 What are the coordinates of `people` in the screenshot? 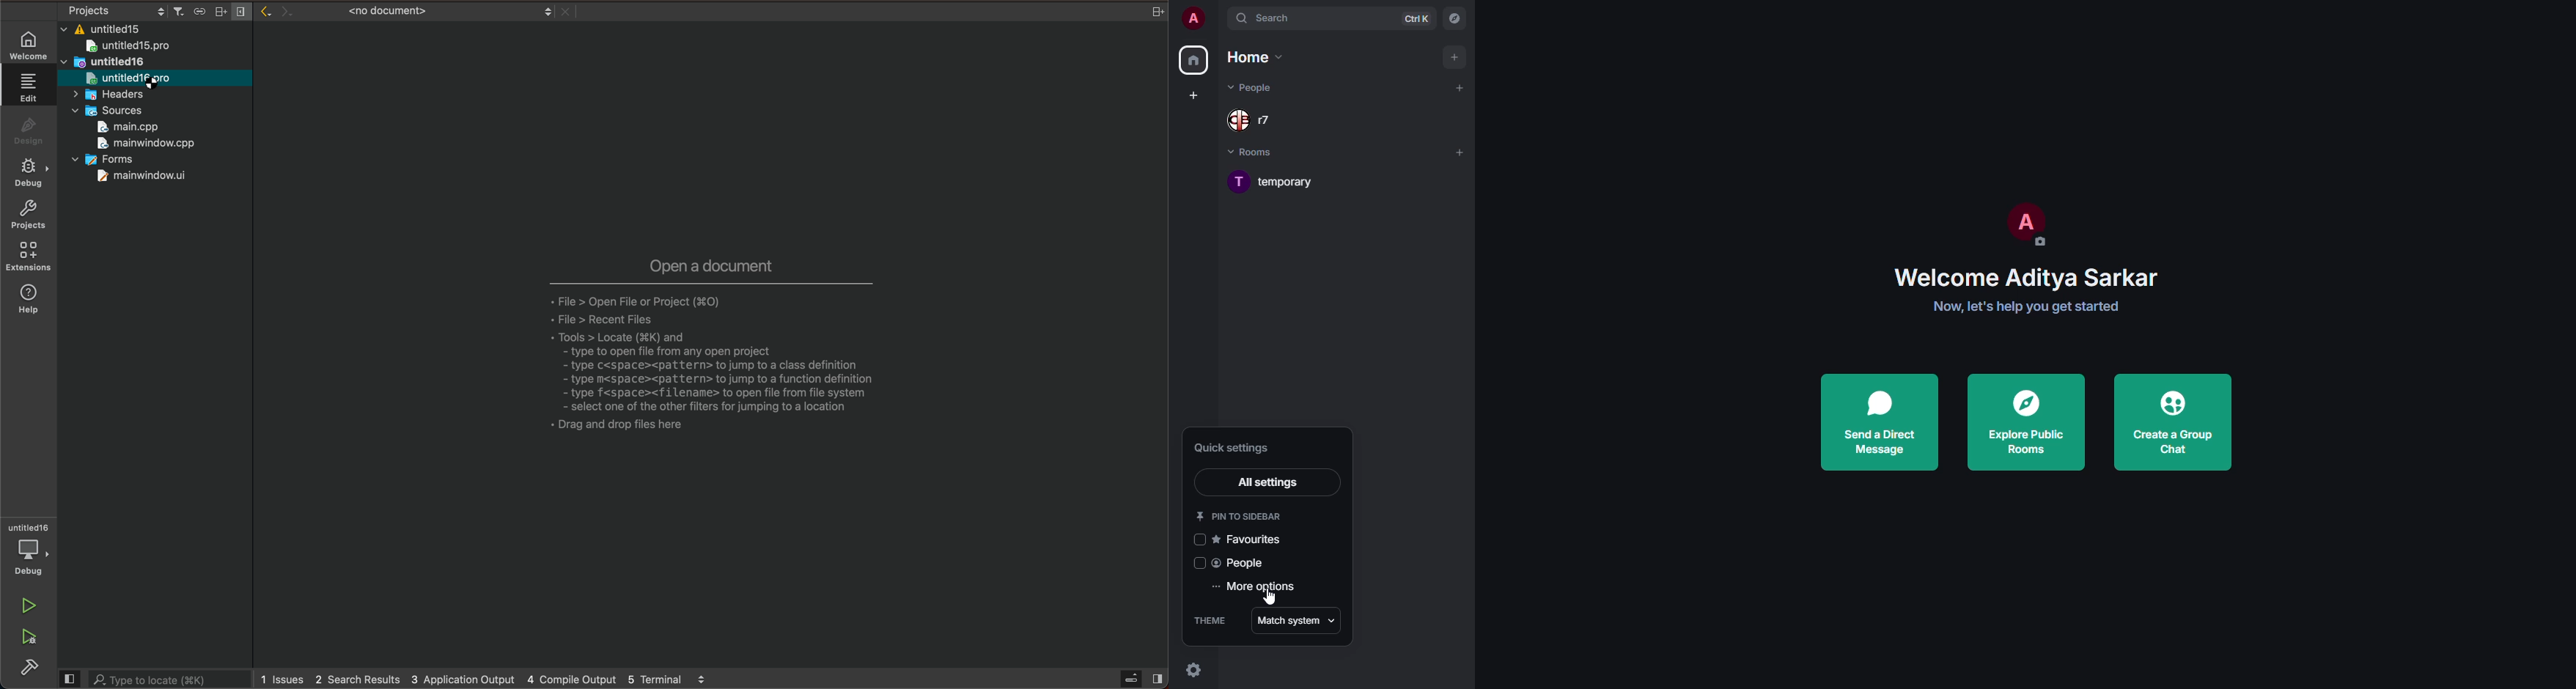 It's located at (1256, 87).